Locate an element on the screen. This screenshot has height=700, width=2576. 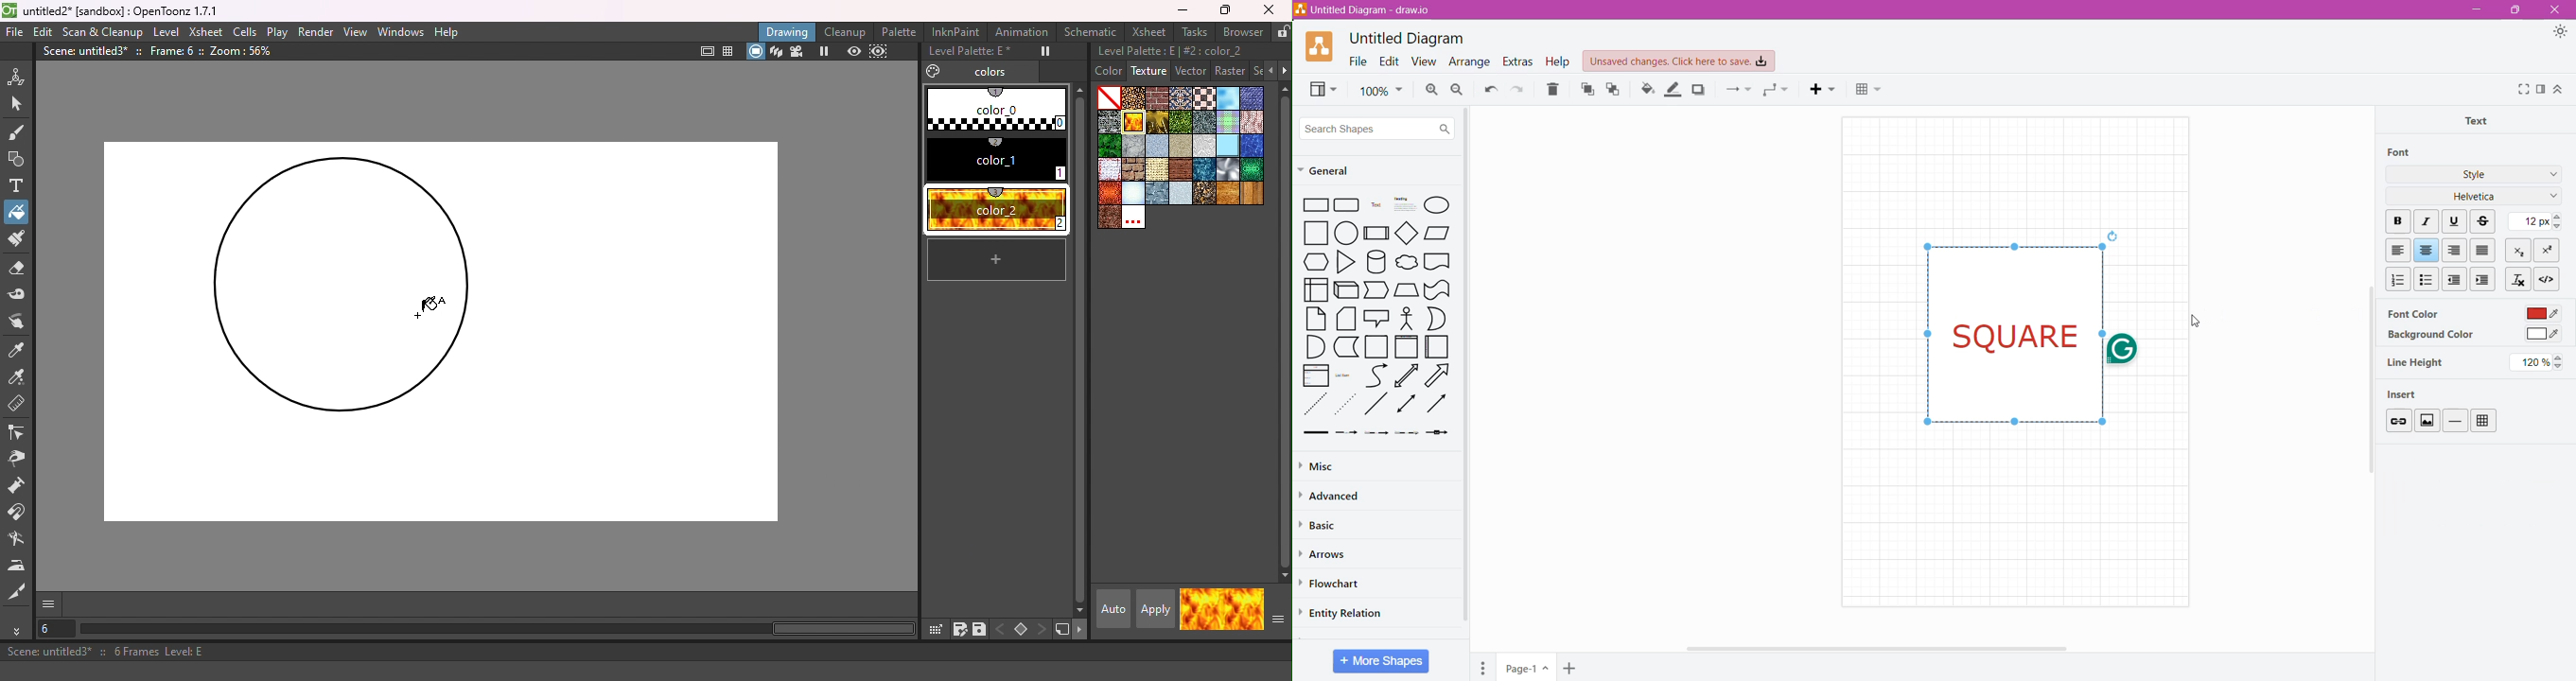
piastrell.bmp is located at coordinates (1228, 146).